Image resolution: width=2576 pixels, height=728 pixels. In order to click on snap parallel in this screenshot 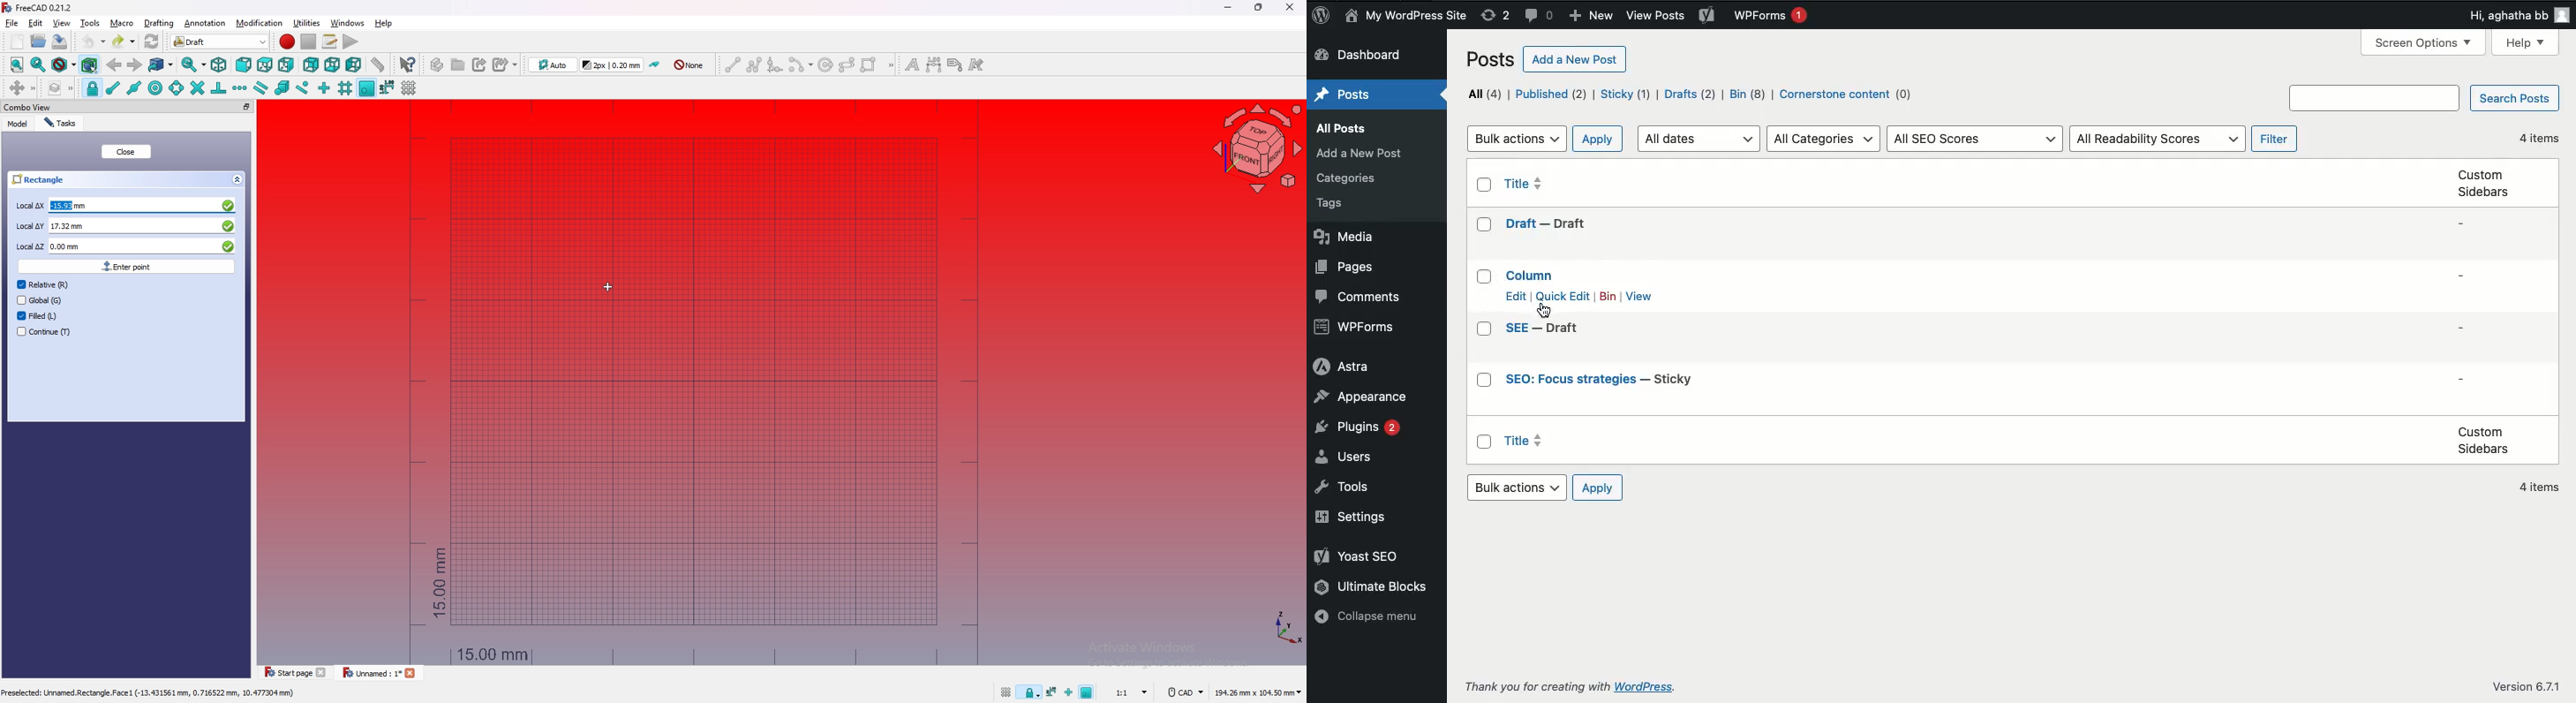, I will do `click(261, 87)`.